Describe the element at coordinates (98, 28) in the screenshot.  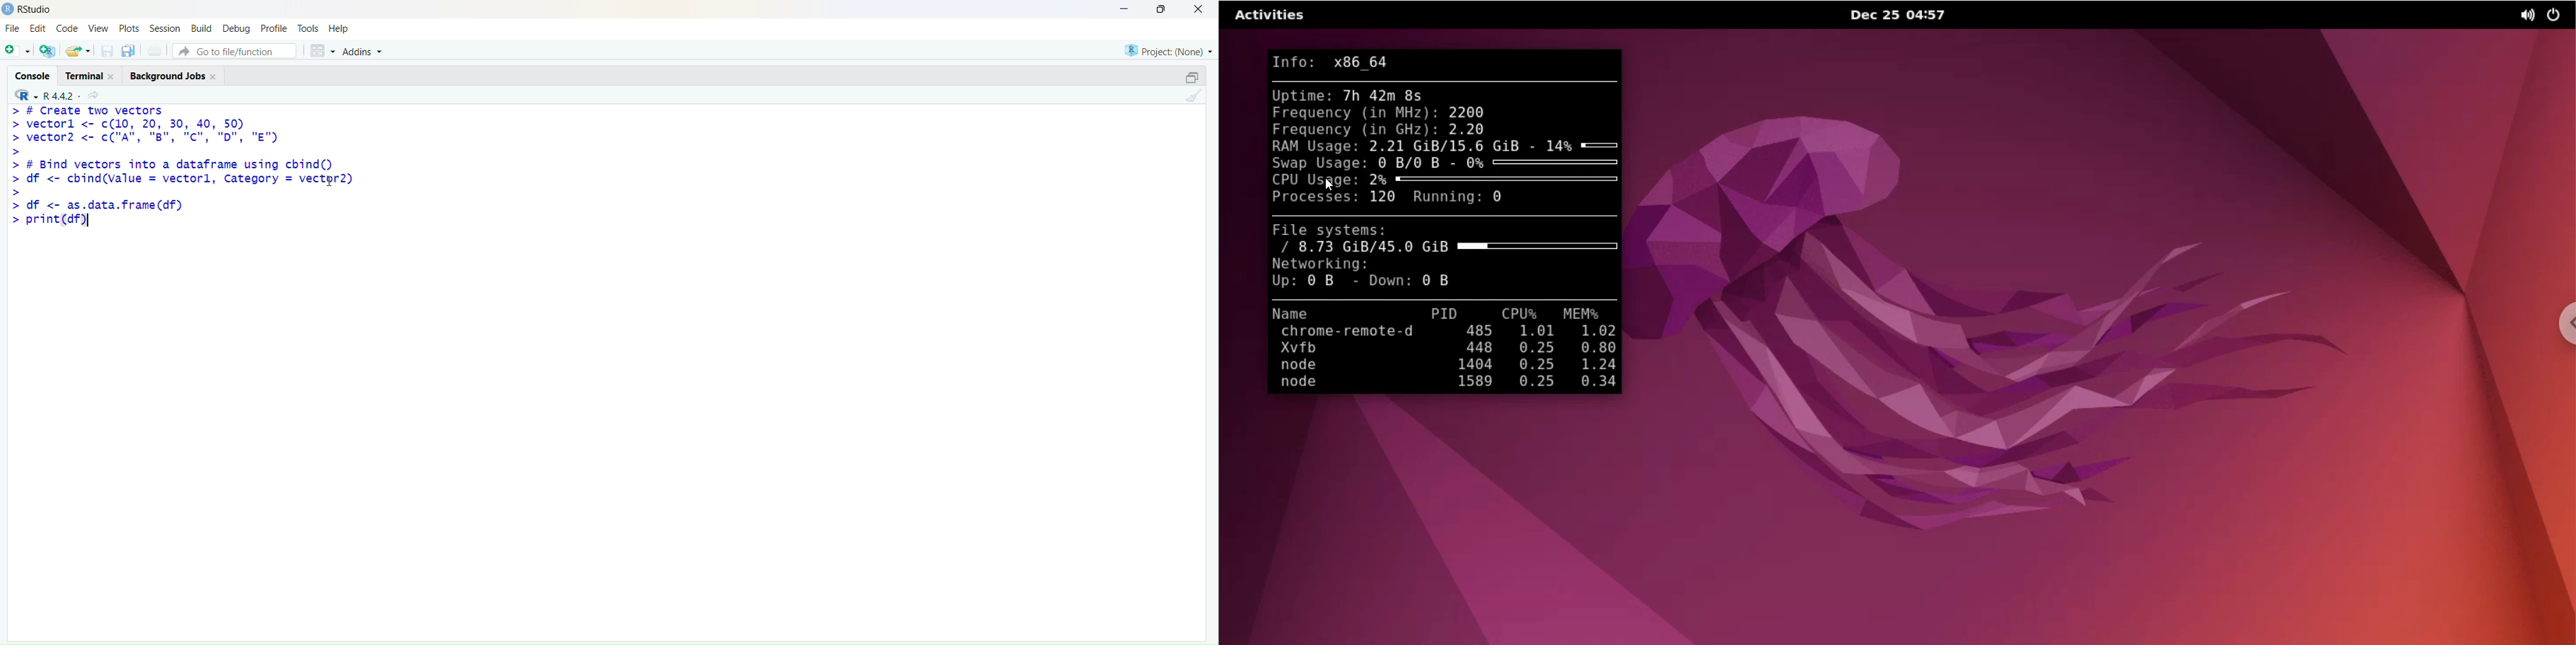
I see `View` at that location.